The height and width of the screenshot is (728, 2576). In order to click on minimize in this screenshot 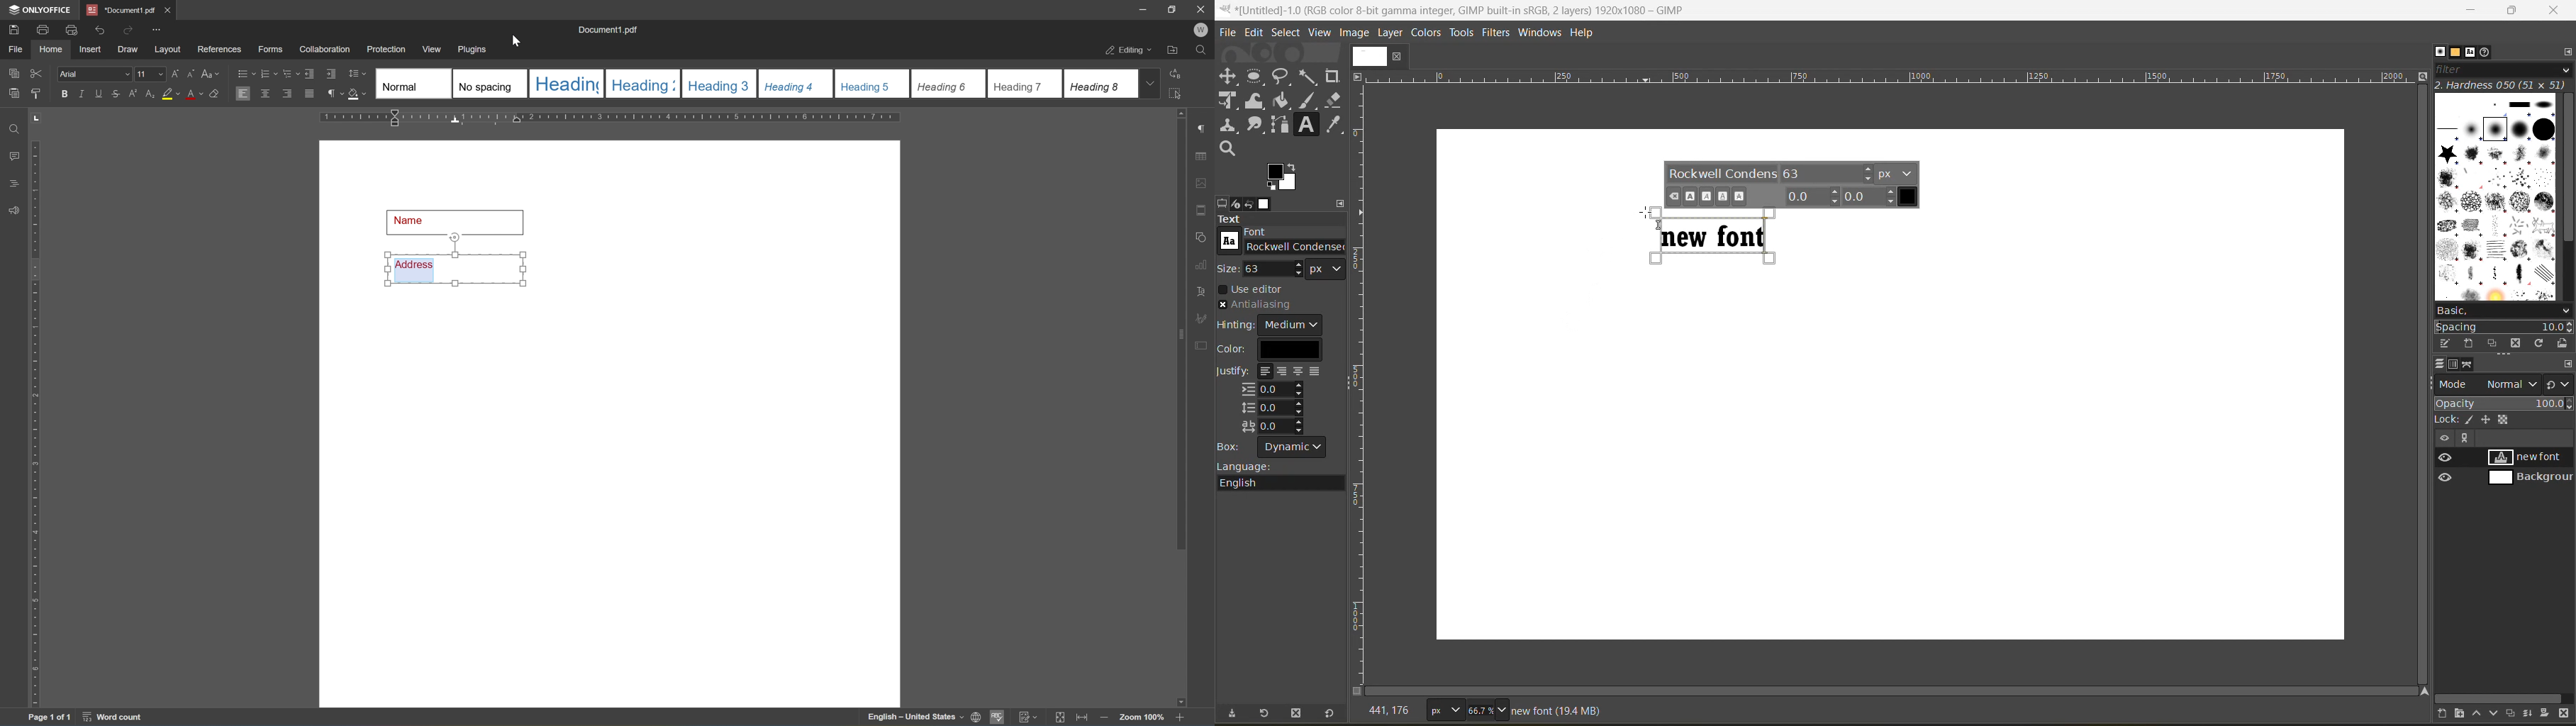, I will do `click(1144, 9)`.